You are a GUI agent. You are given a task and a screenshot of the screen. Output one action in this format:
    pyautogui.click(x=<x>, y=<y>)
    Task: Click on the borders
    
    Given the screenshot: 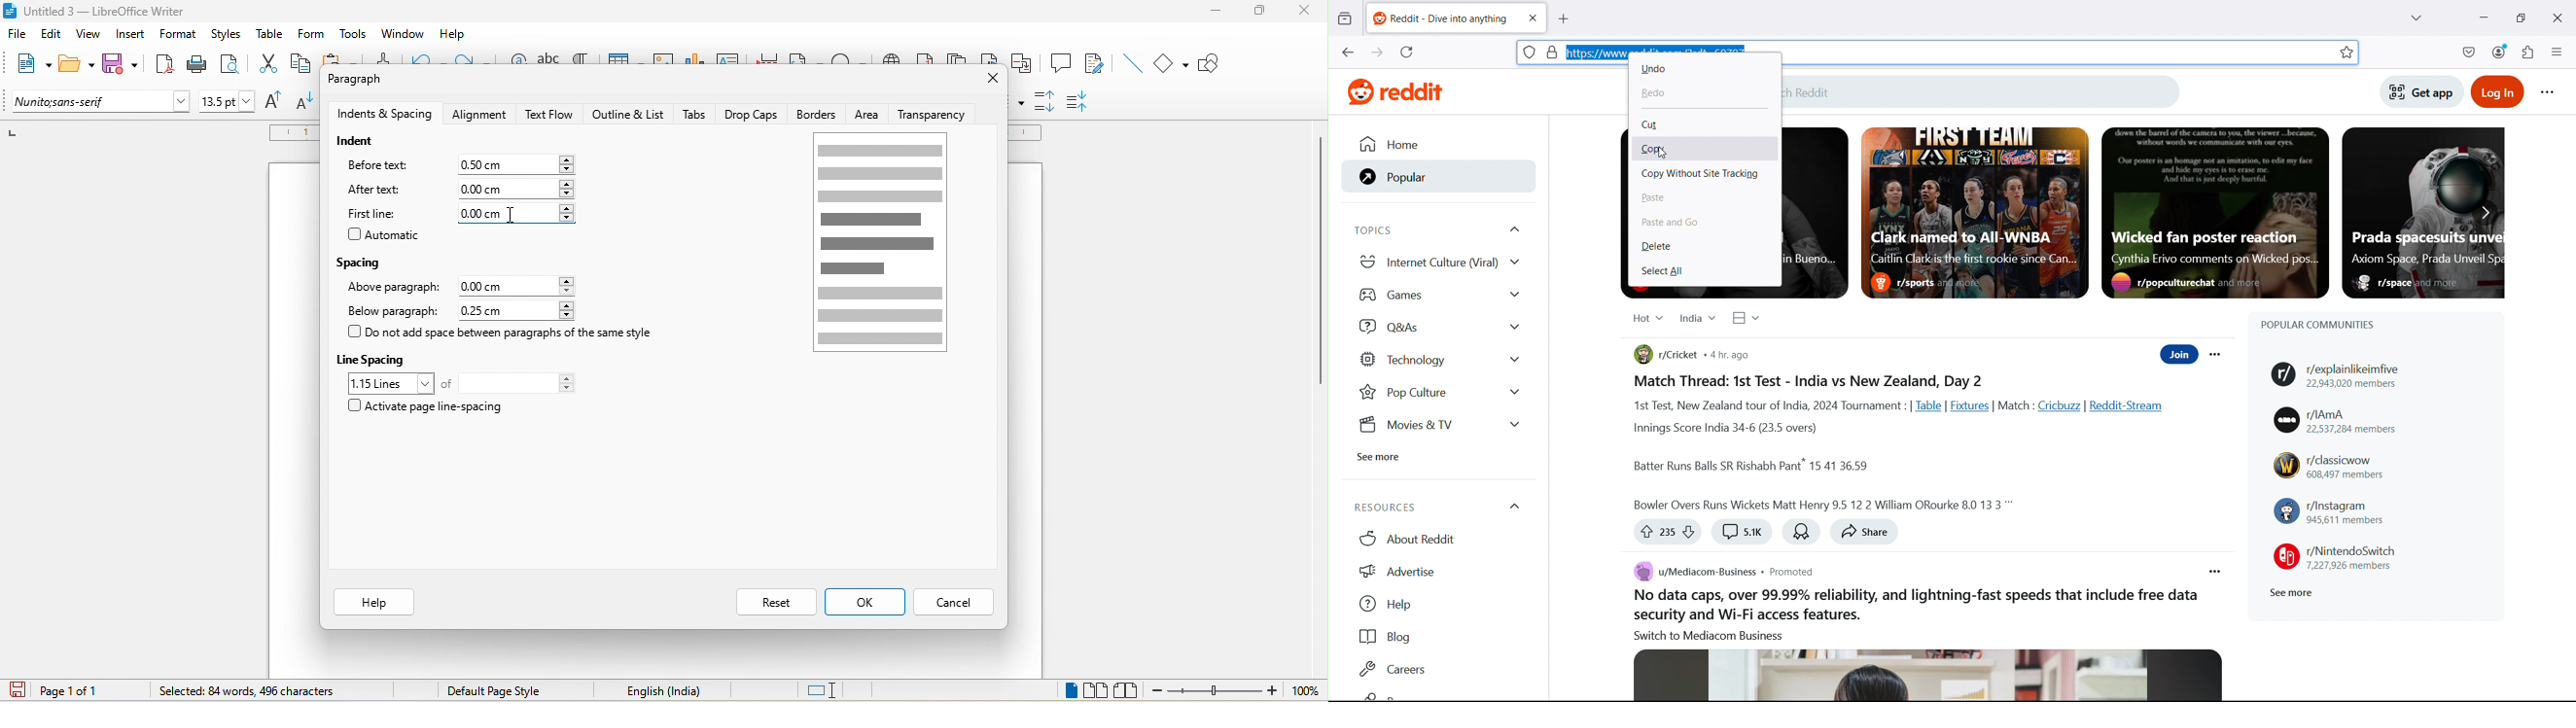 What is the action you would take?
    pyautogui.click(x=815, y=115)
    